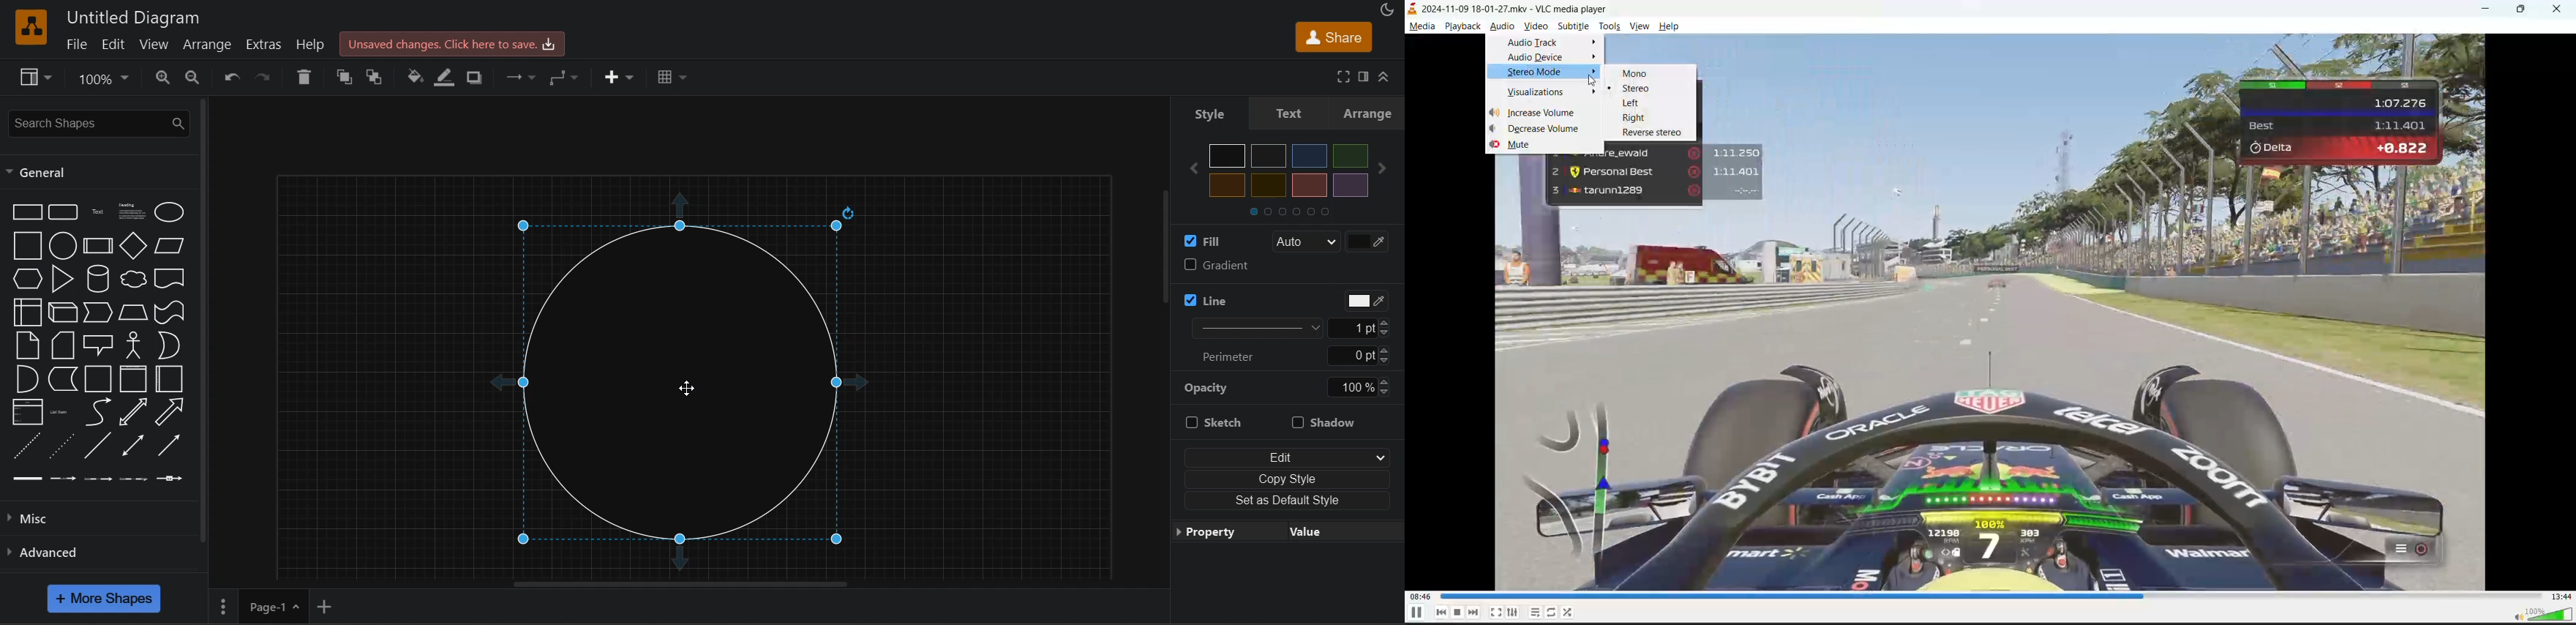 The width and height of the screenshot is (2576, 644). I want to click on More options, so click(223, 605).